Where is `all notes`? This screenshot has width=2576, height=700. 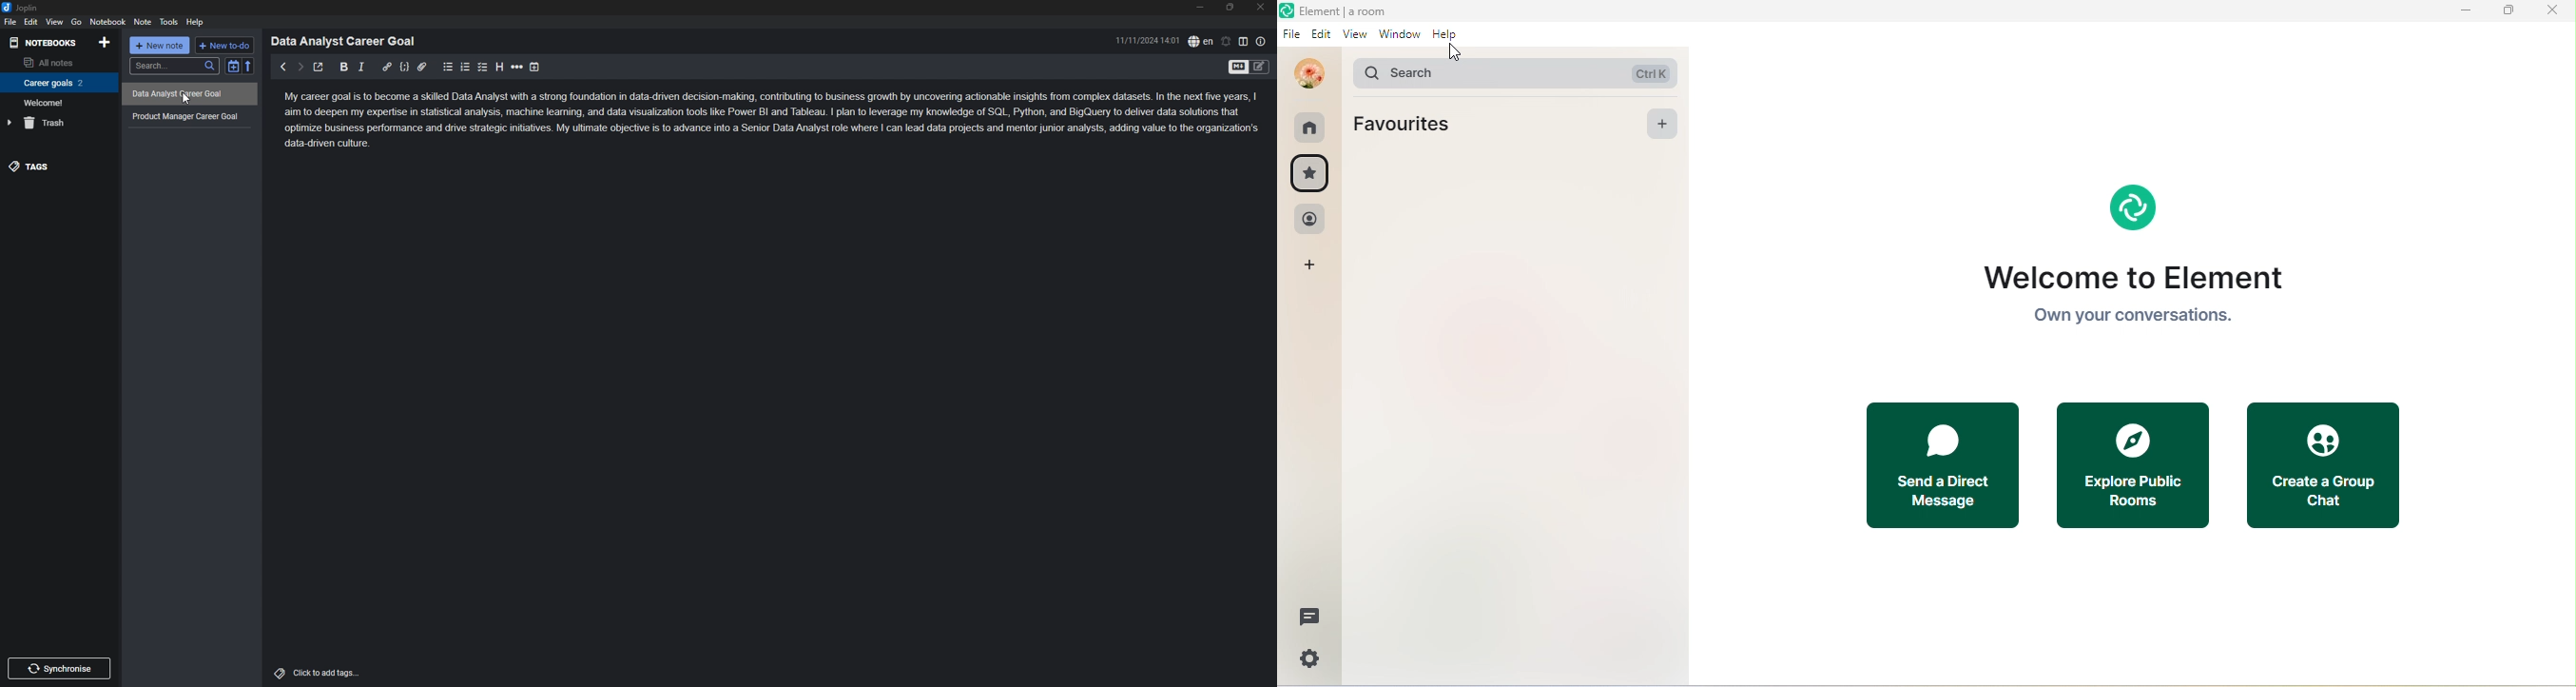 all notes is located at coordinates (57, 61).